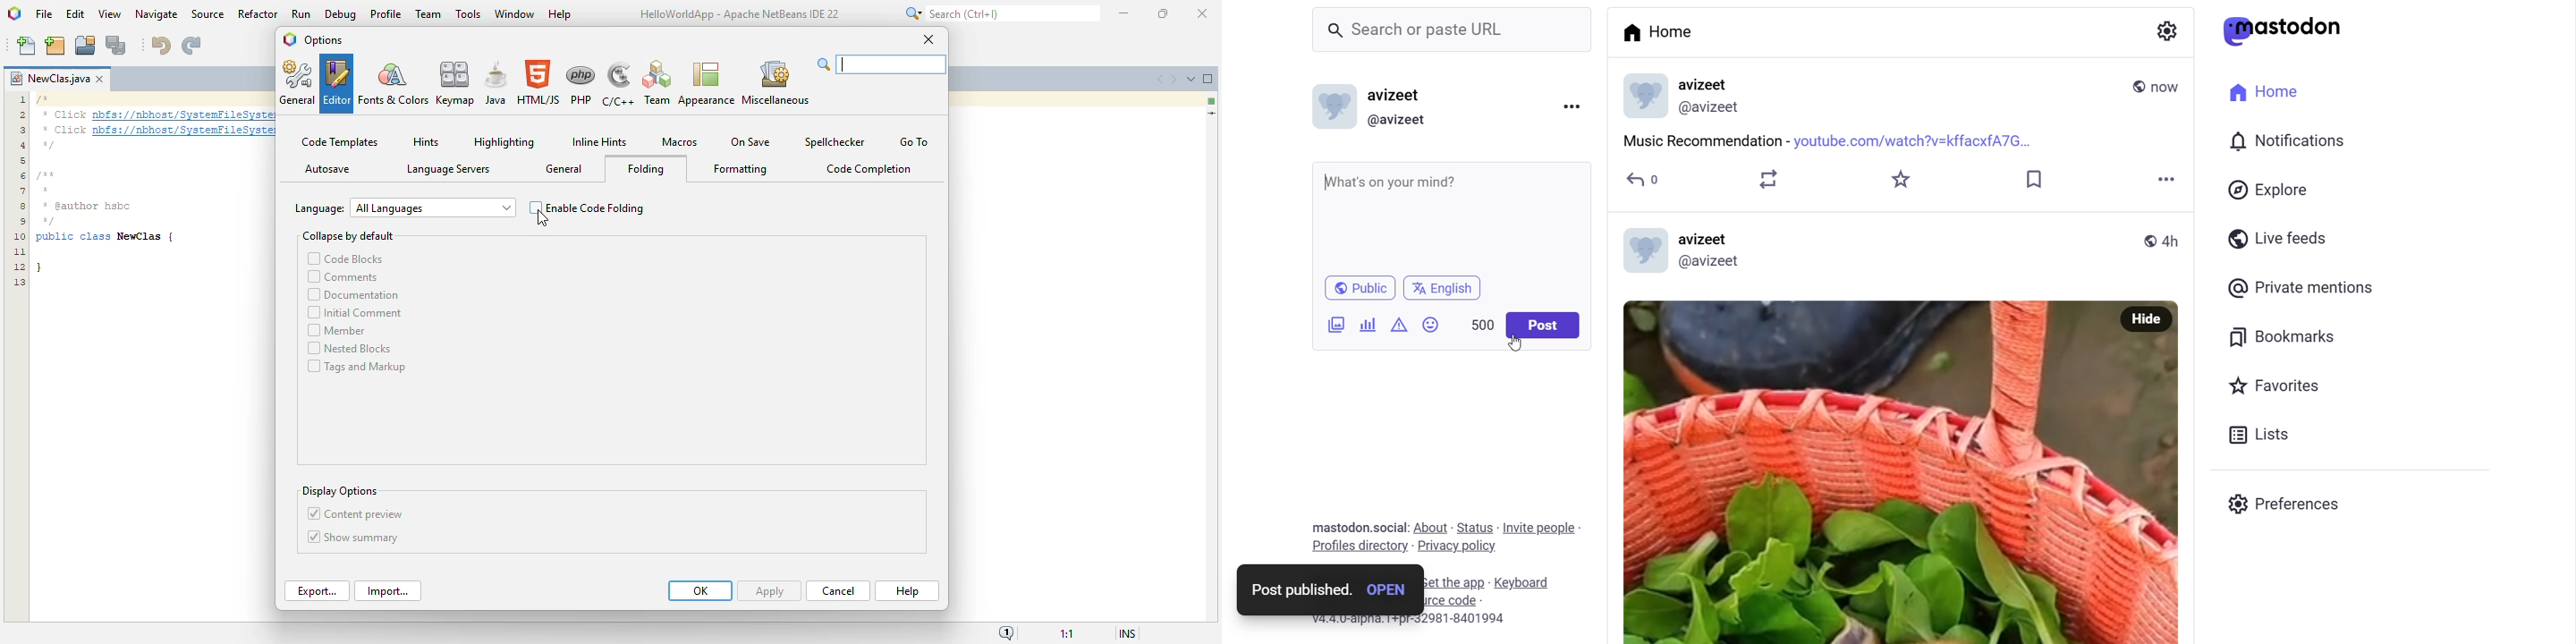  Describe the element at coordinates (426, 141) in the screenshot. I see `hints` at that location.